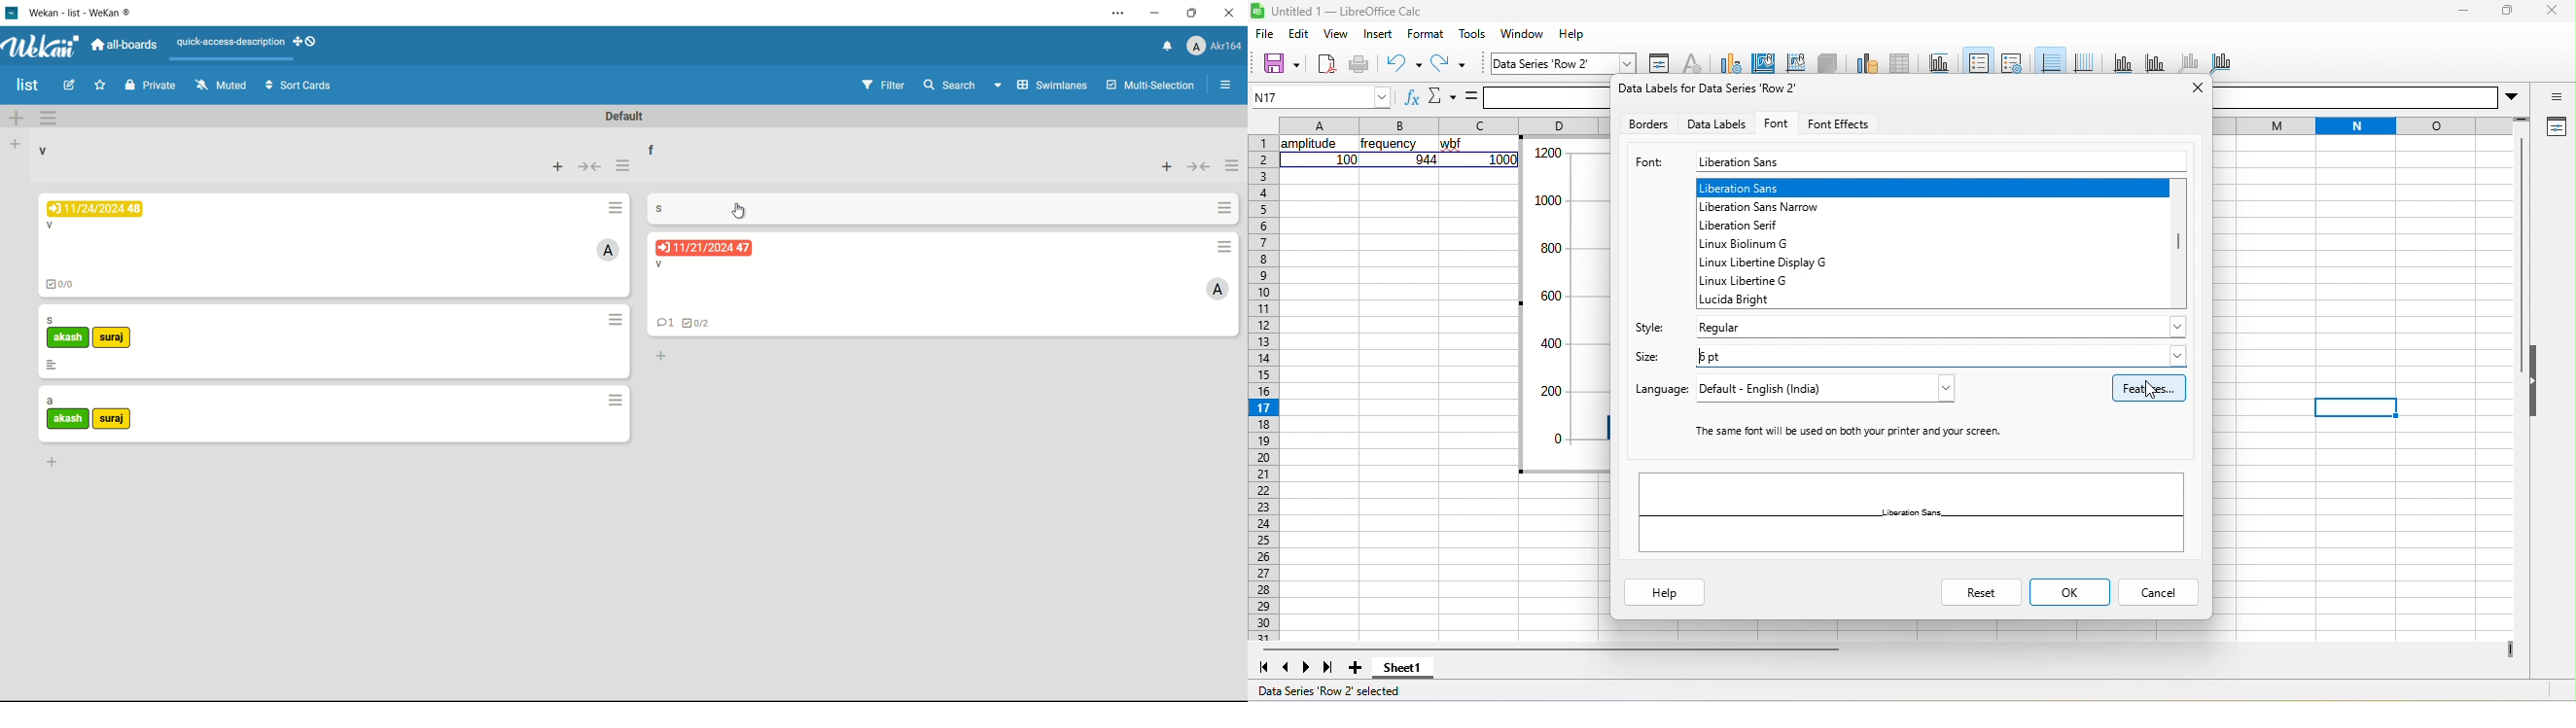  Describe the element at coordinates (95, 209) in the screenshot. I see `due date` at that location.